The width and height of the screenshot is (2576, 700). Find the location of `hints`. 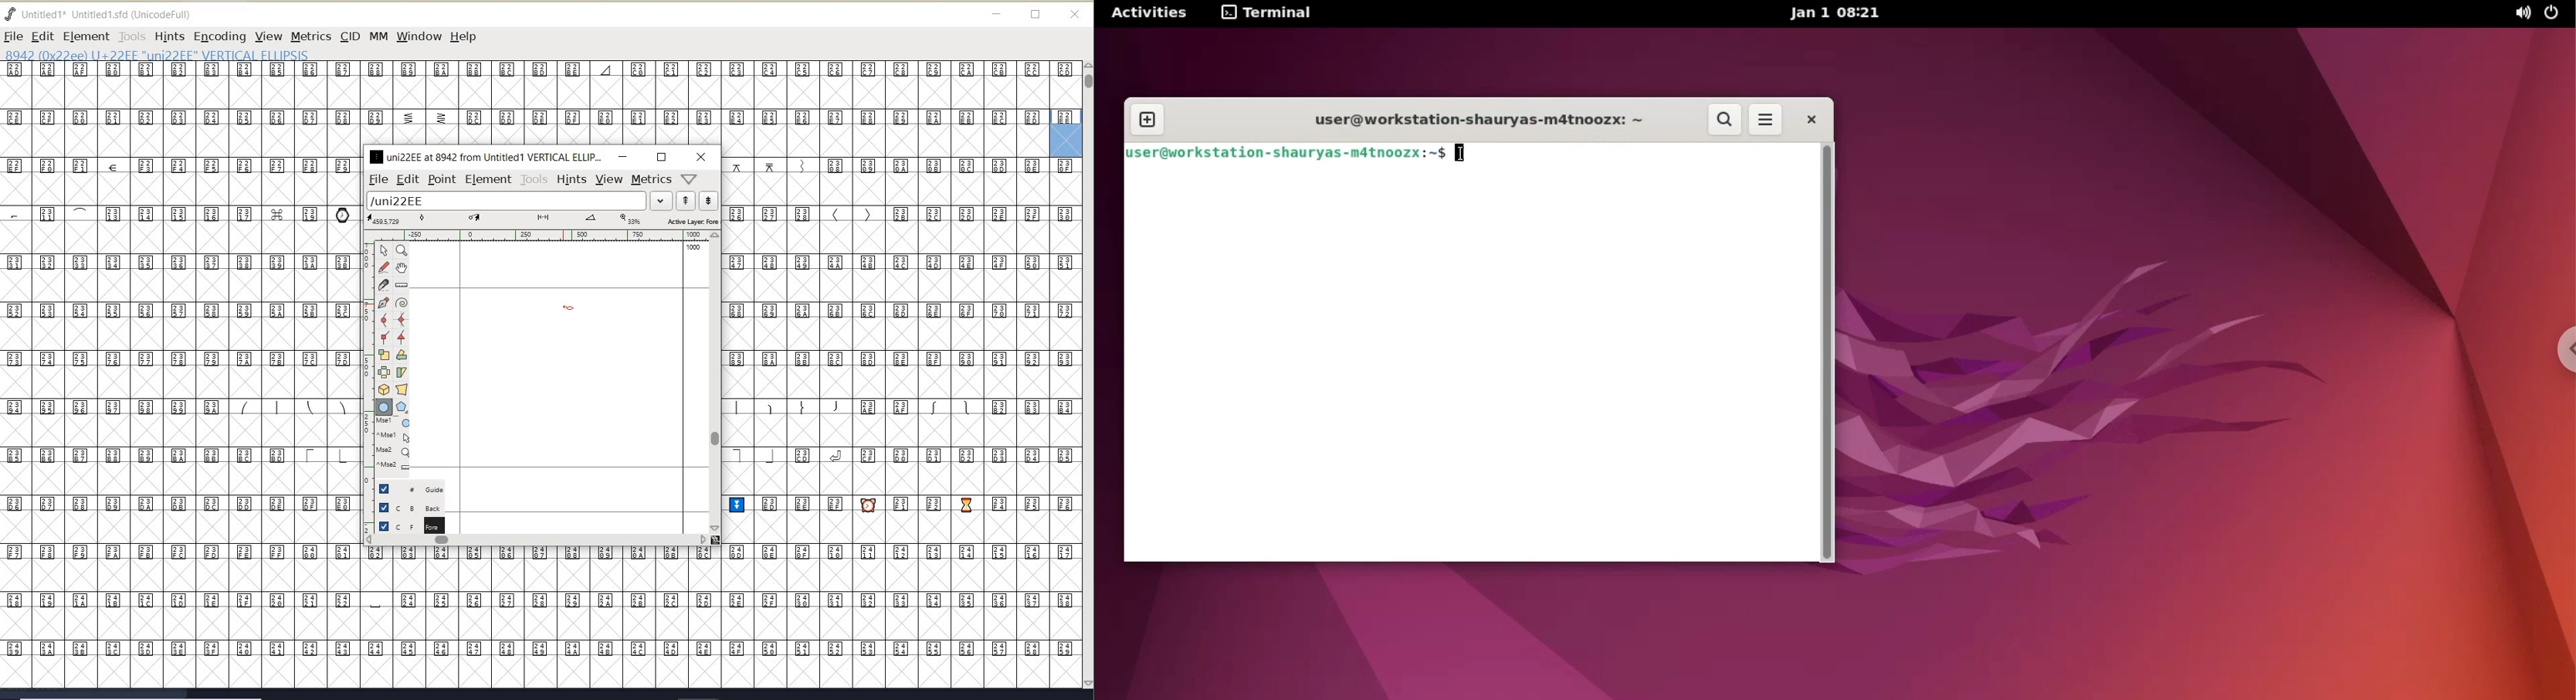

hints is located at coordinates (571, 180).